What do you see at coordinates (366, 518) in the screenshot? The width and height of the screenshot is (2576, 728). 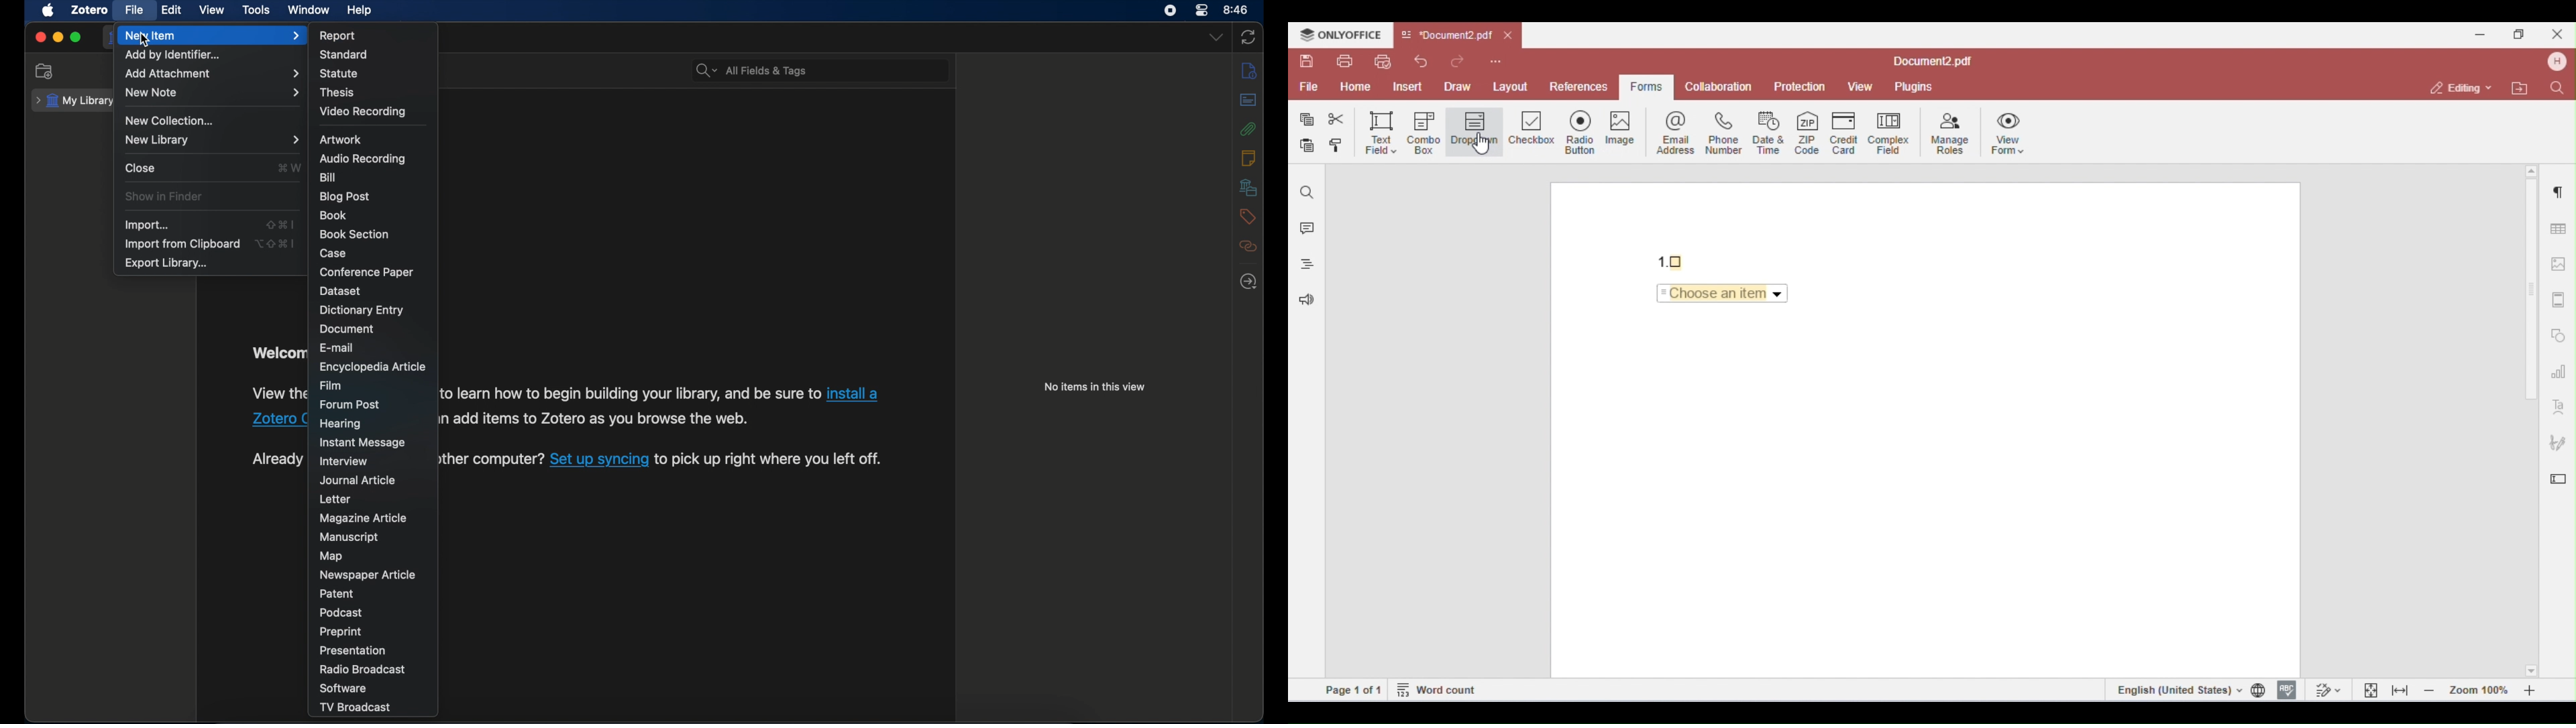 I see `magazine article` at bounding box center [366, 518].